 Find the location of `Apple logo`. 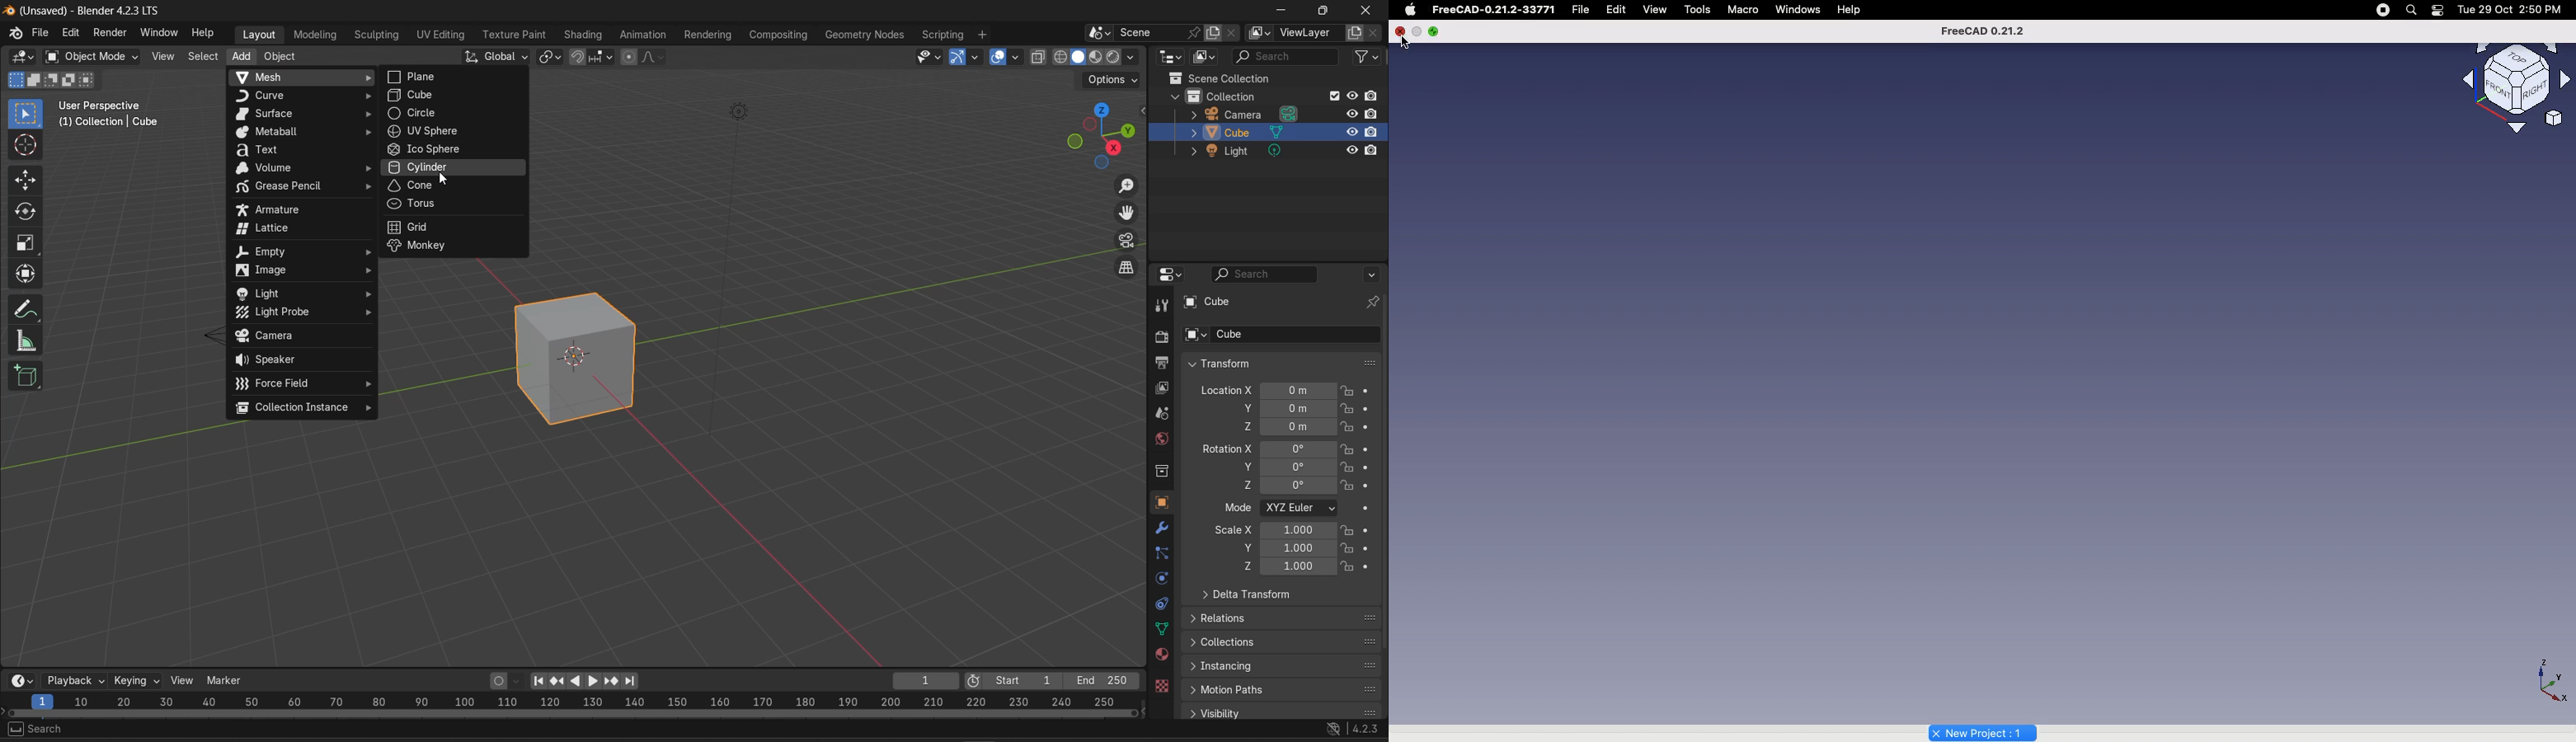

Apple logo is located at coordinates (1411, 10).